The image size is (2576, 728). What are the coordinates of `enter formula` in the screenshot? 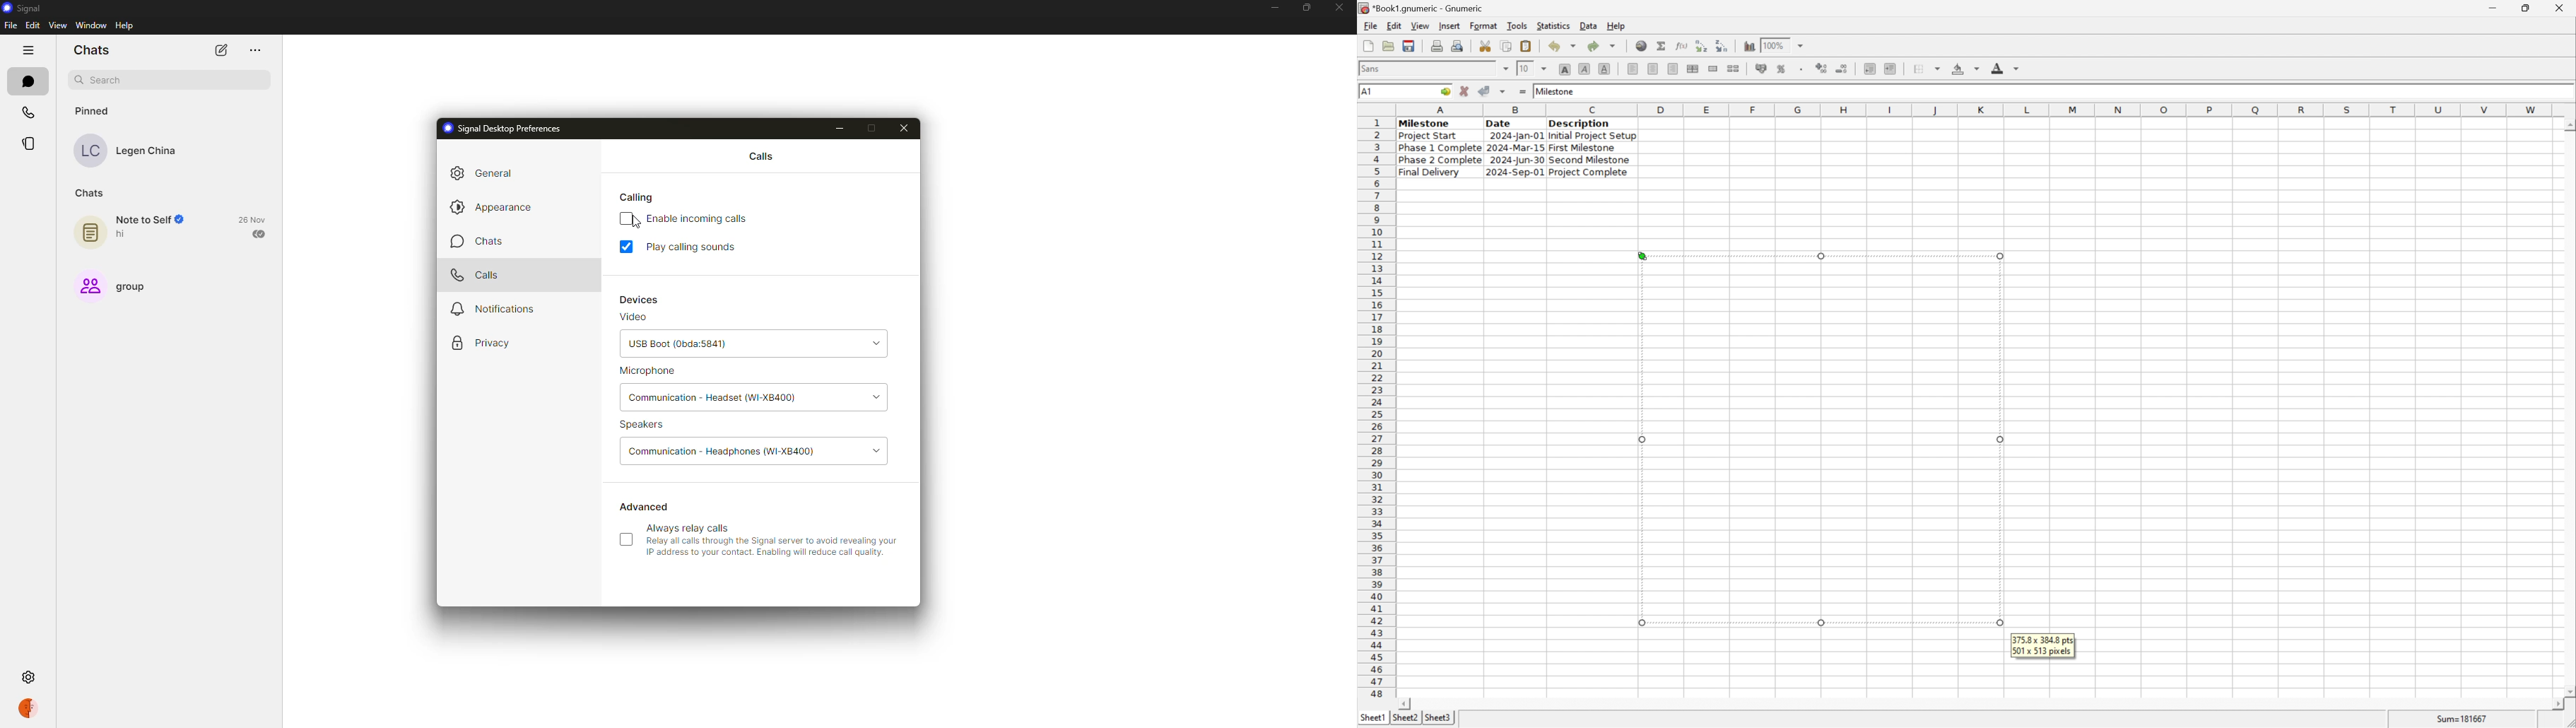 It's located at (1522, 91).